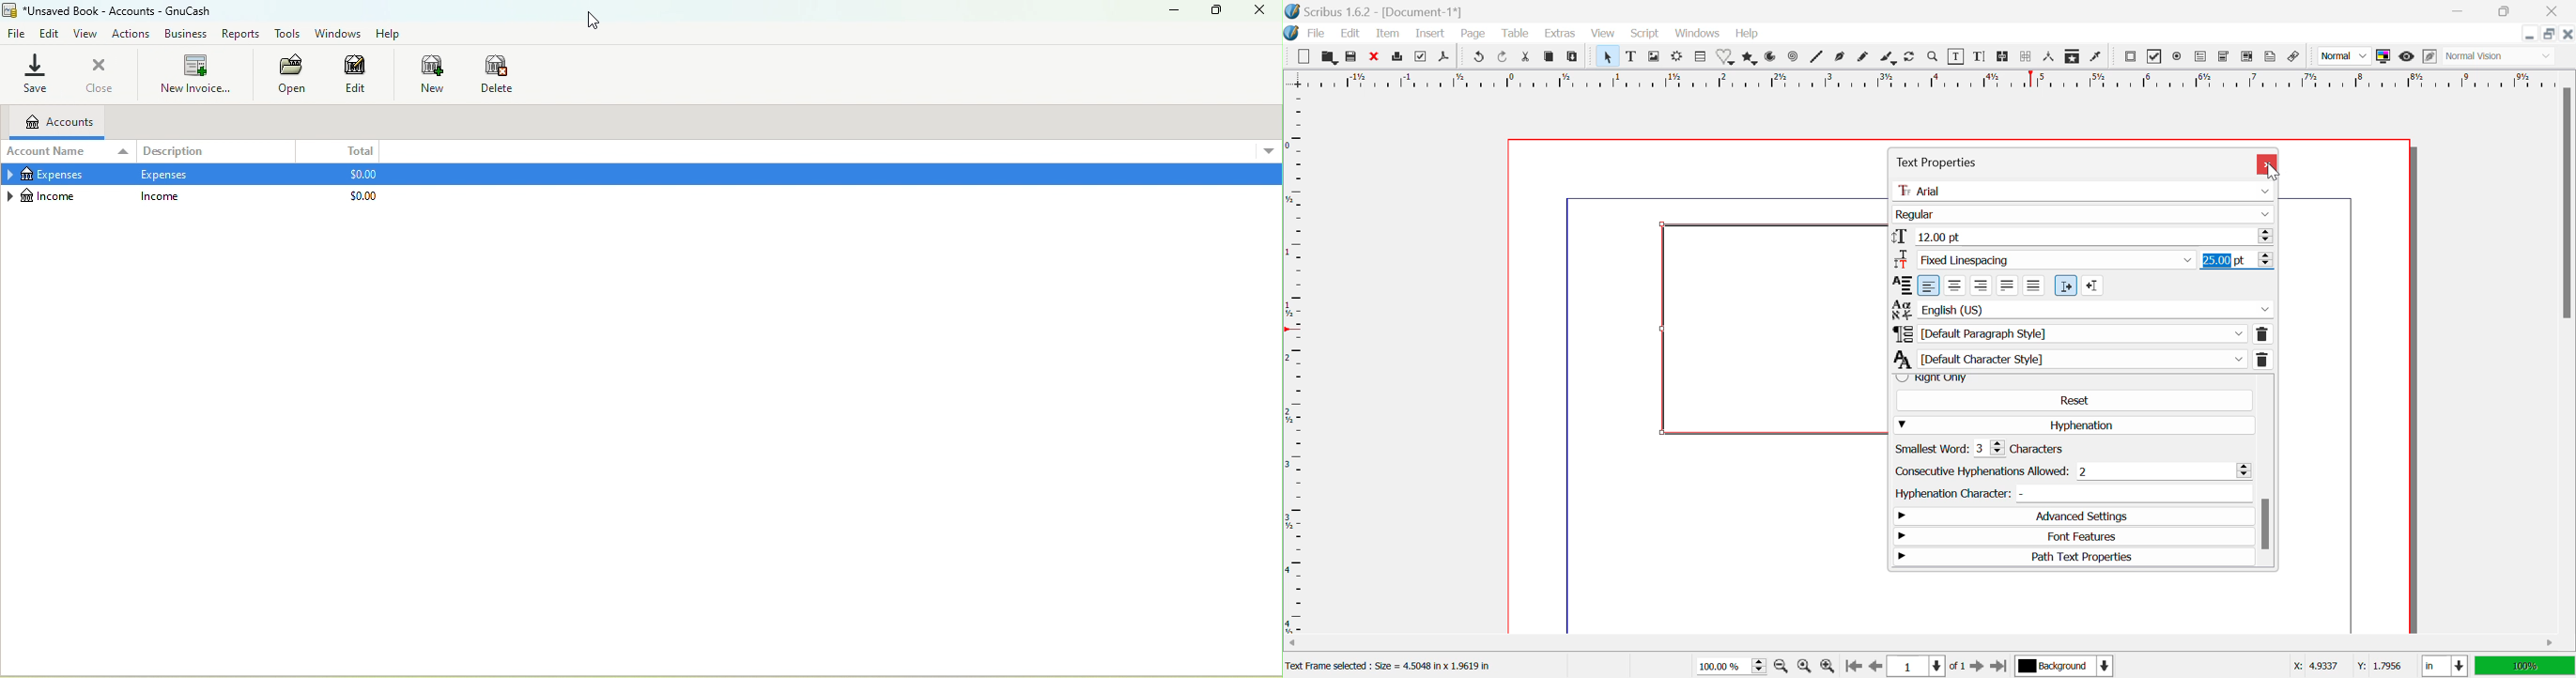 The width and height of the screenshot is (2576, 700). Describe the element at coordinates (2246, 57) in the screenshot. I see `Pdf List box` at that location.